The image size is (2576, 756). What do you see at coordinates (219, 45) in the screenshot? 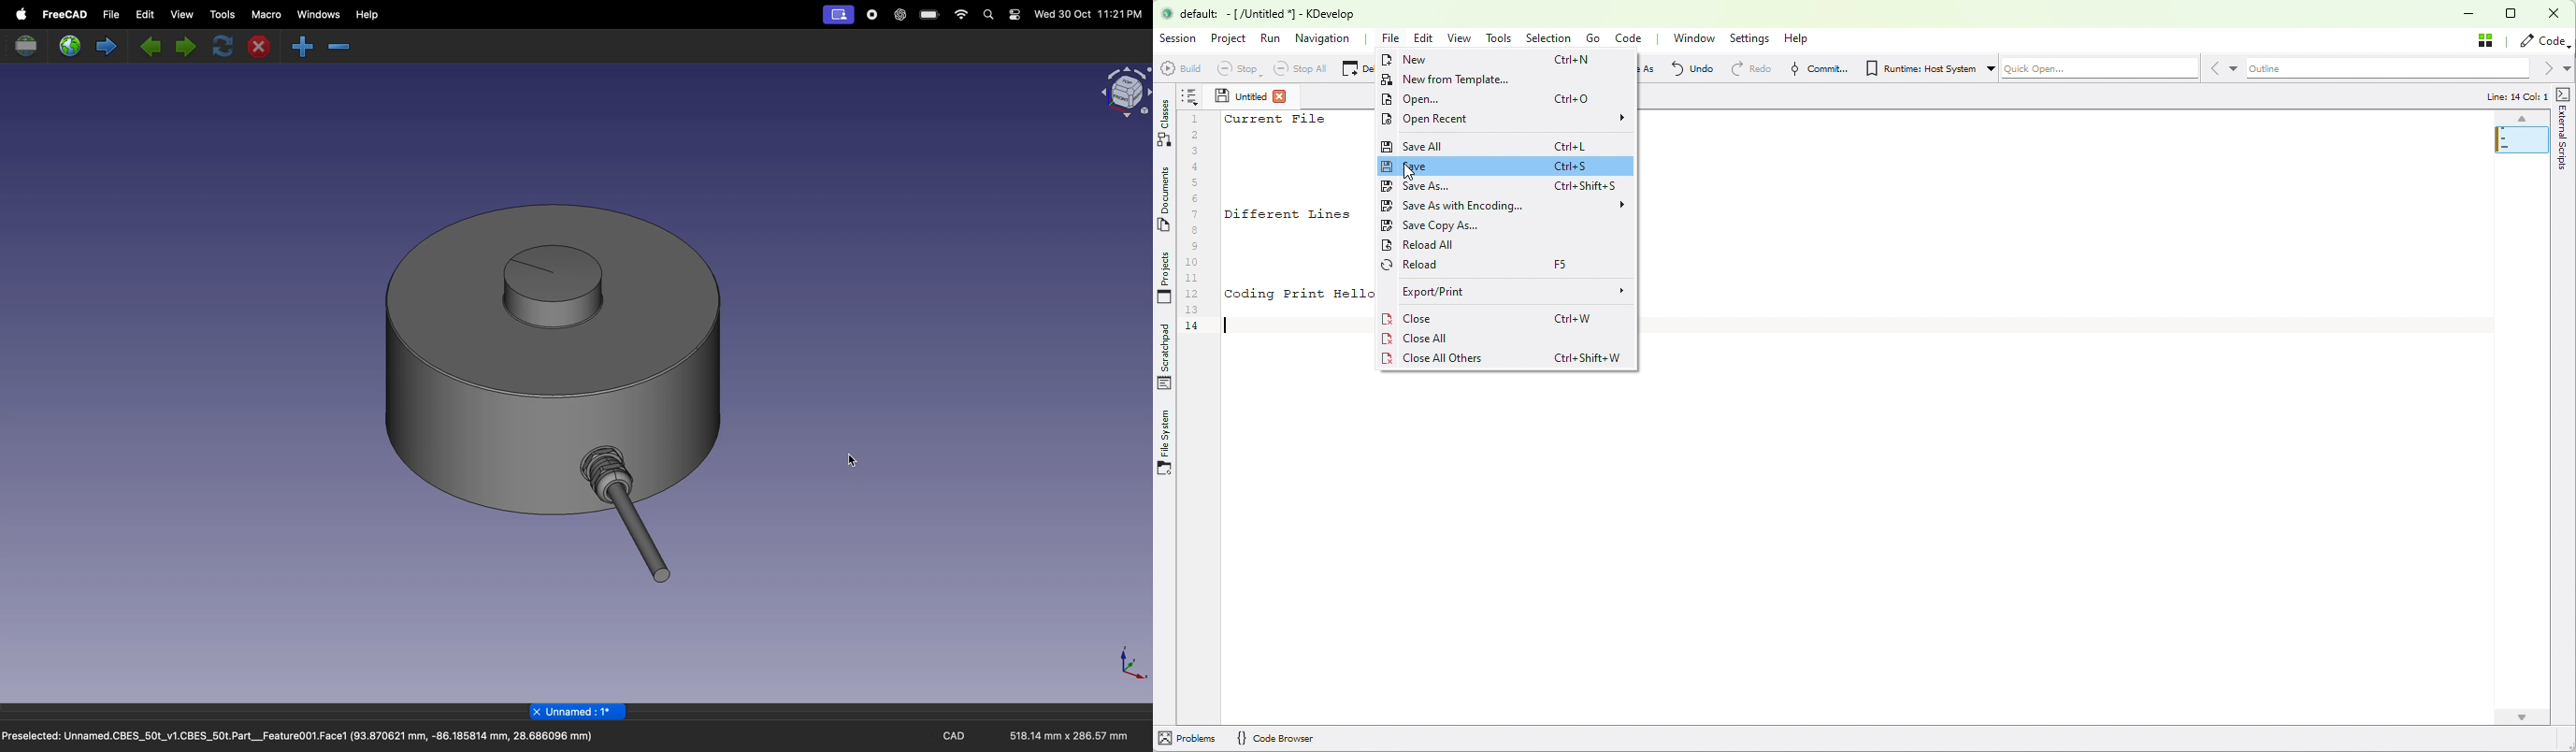
I see `refresh` at bounding box center [219, 45].